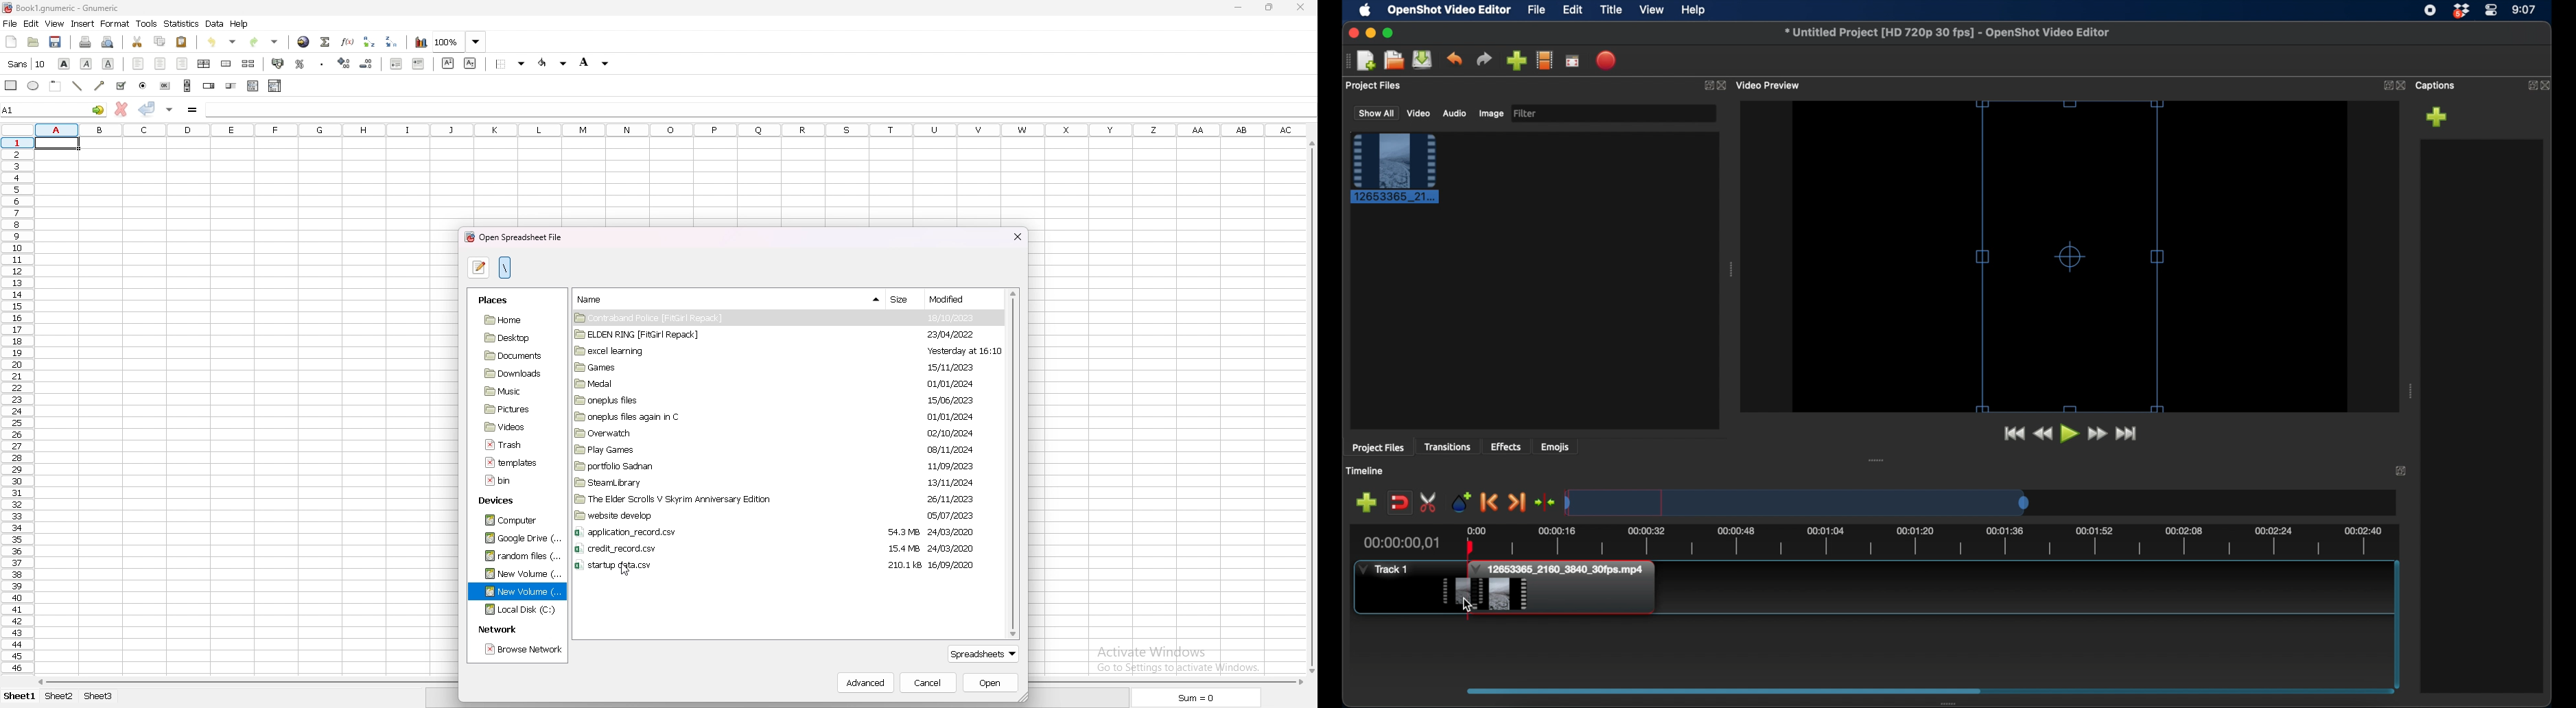 Image resolution: width=2576 pixels, height=728 pixels. Describe the element at coordinates (519, 610) in the screenshot. I see `folder` at that location.